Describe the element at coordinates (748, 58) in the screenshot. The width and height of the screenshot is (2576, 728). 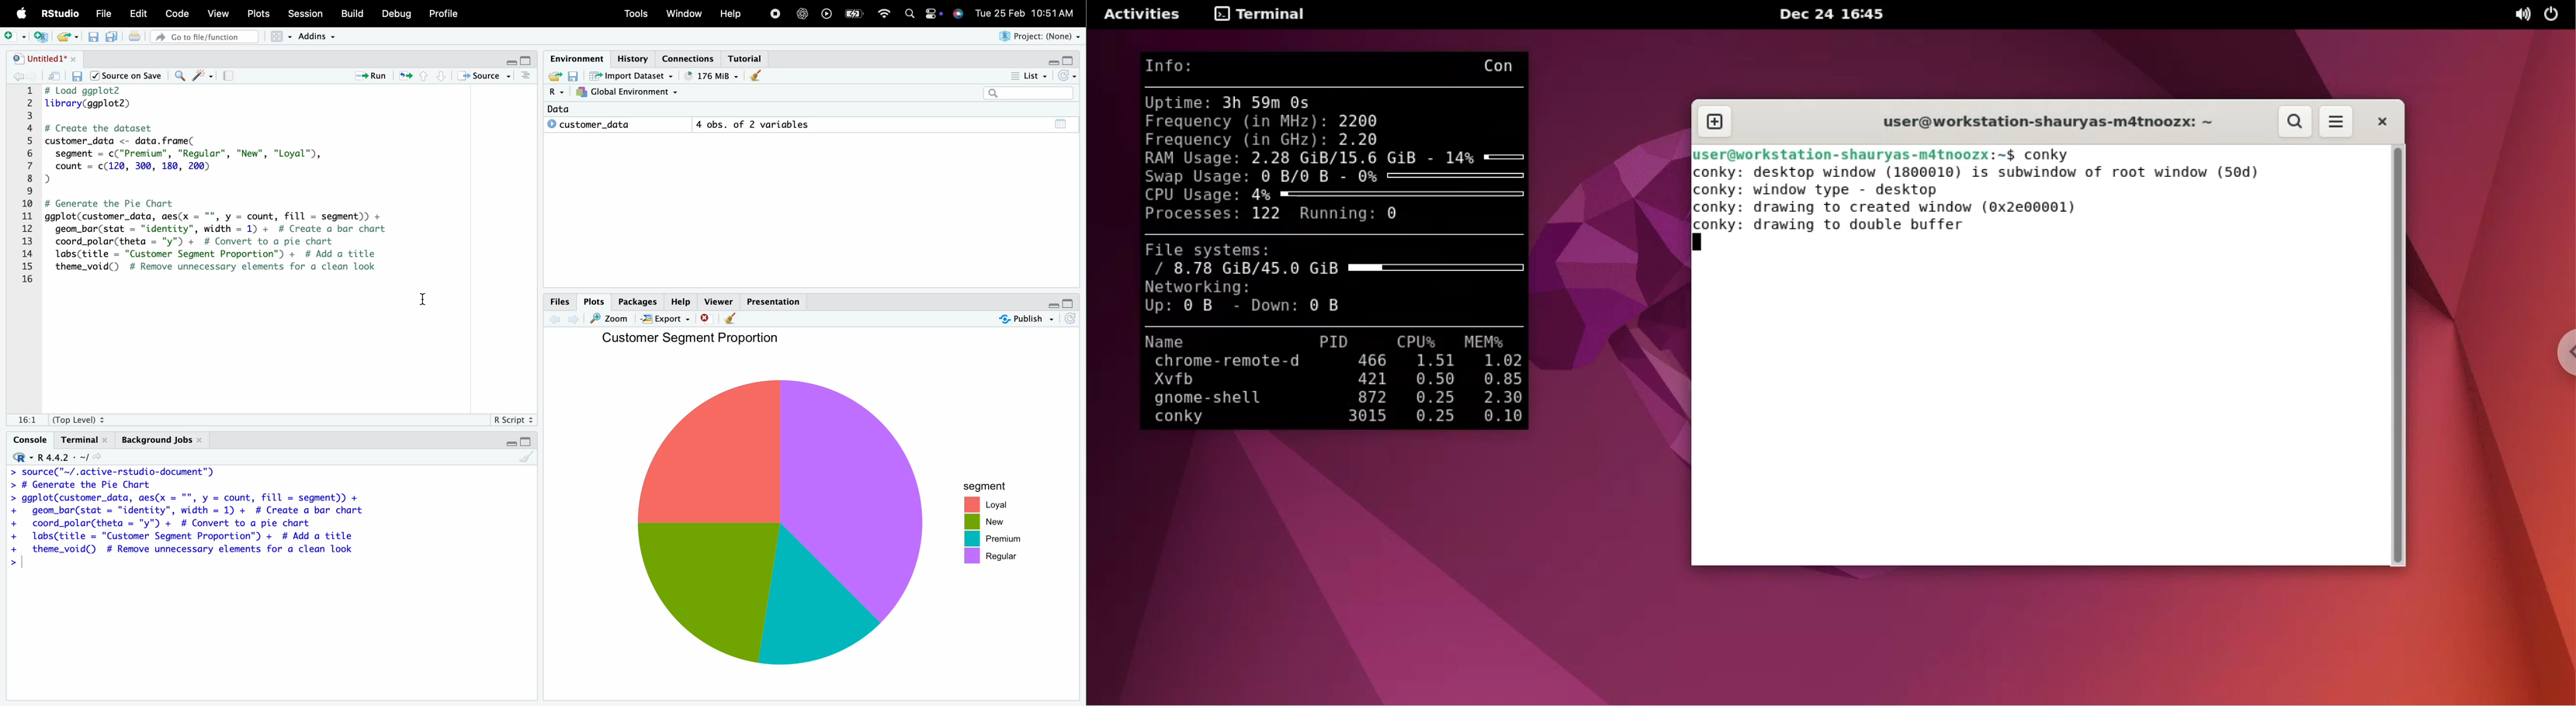
I see `Tutorial` at that location.